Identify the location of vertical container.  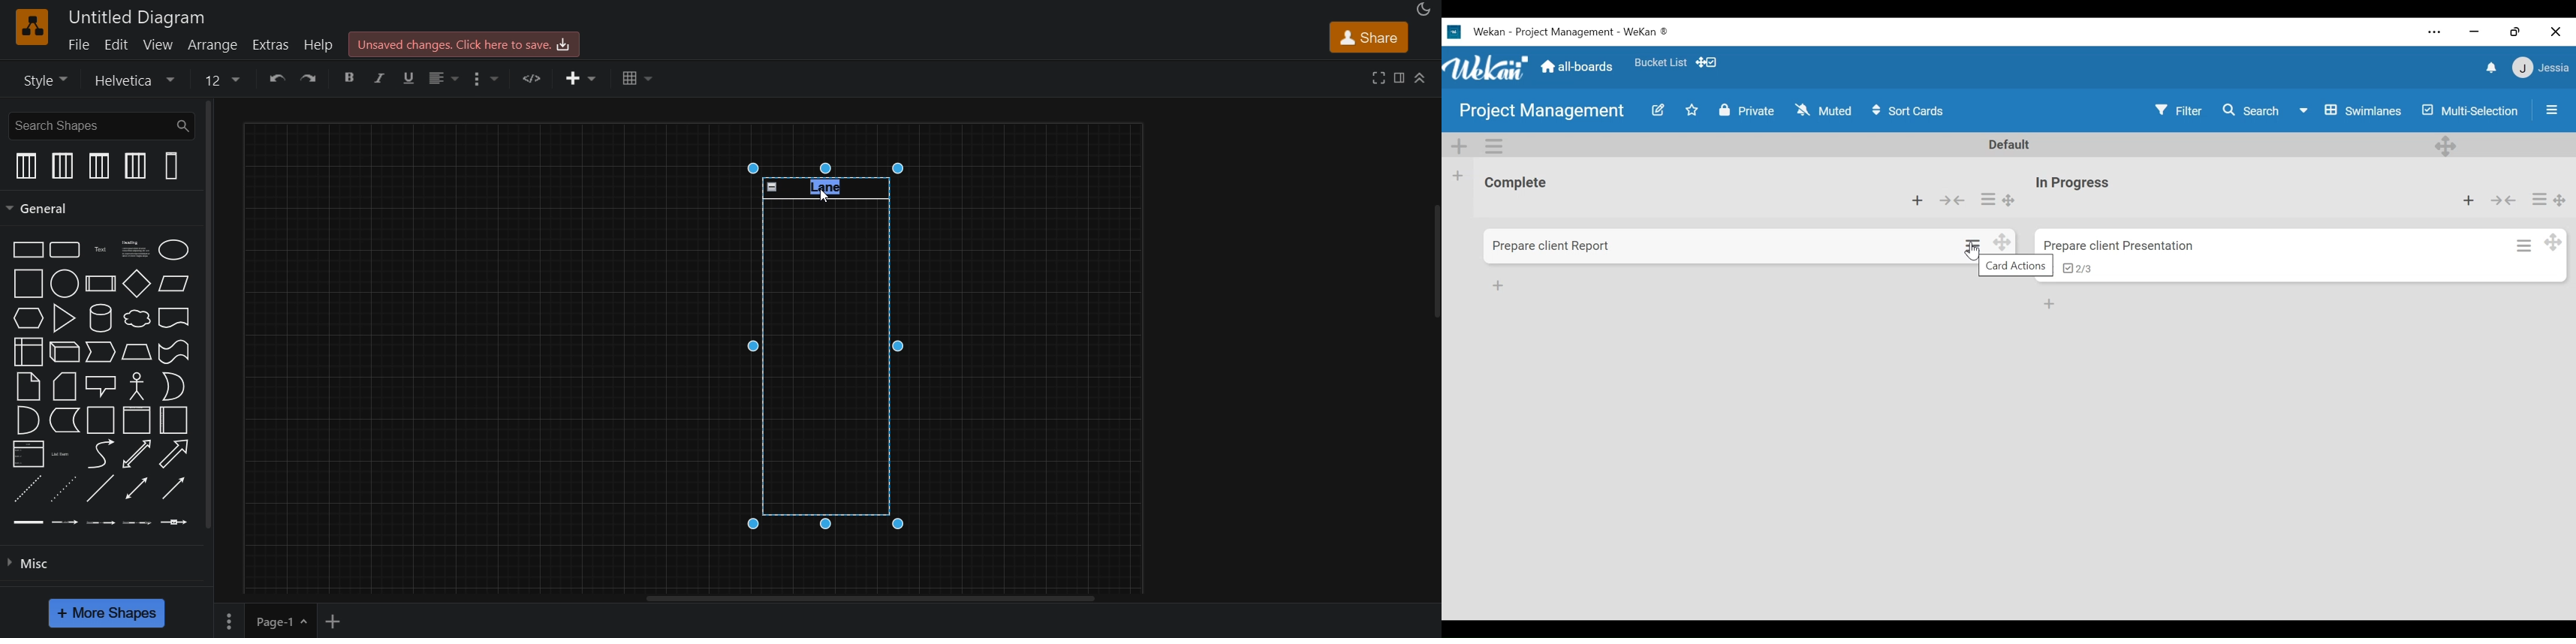
(172, 421).